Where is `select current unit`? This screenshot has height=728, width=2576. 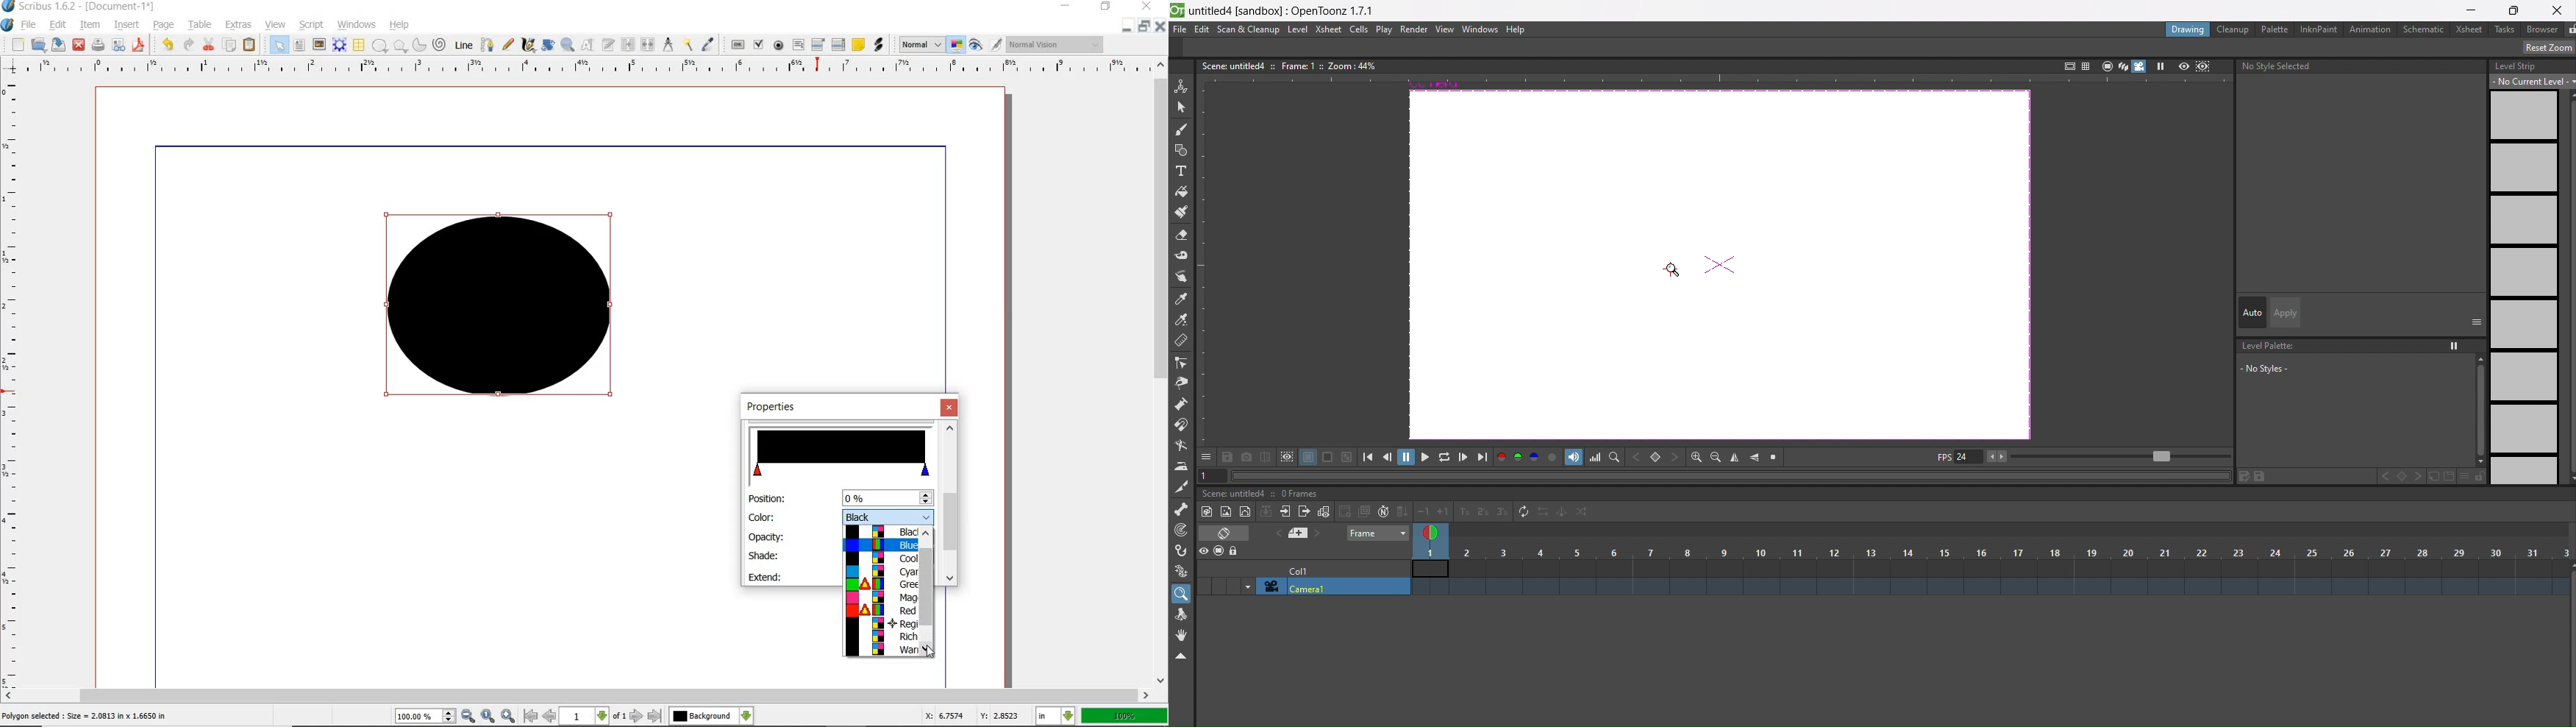 select current unit is located at coordinates (1056, 714).